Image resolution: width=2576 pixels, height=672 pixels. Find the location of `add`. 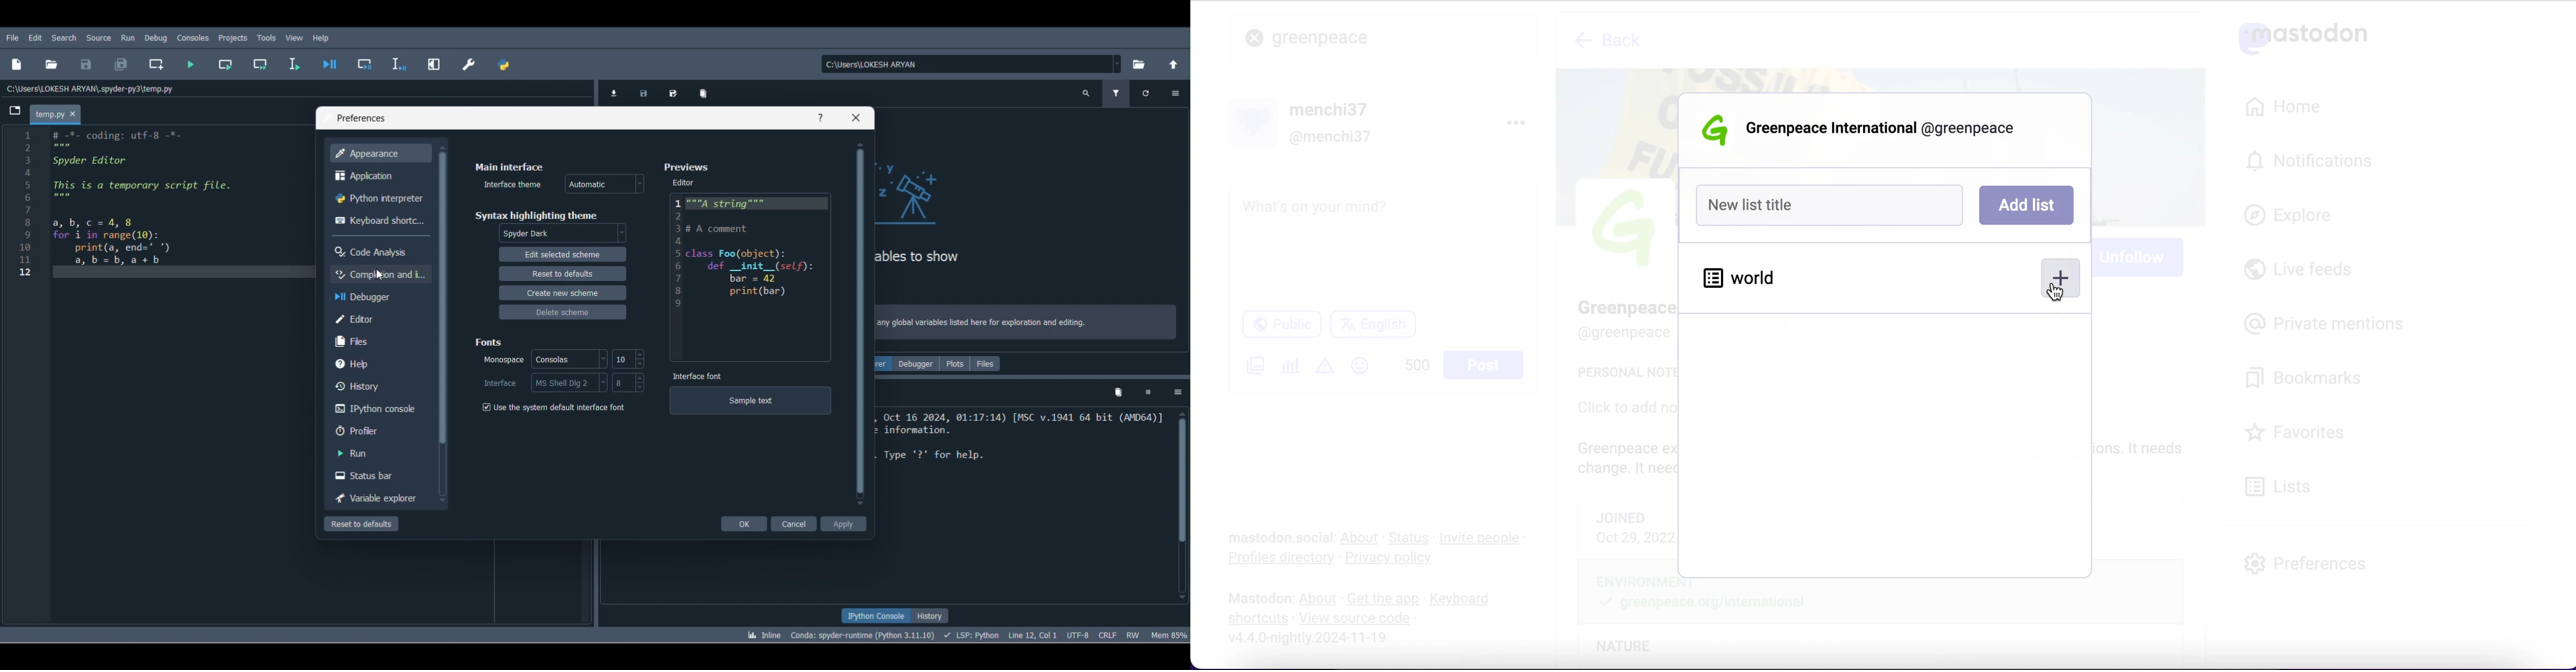

add is located at coordinates (2059, 281).